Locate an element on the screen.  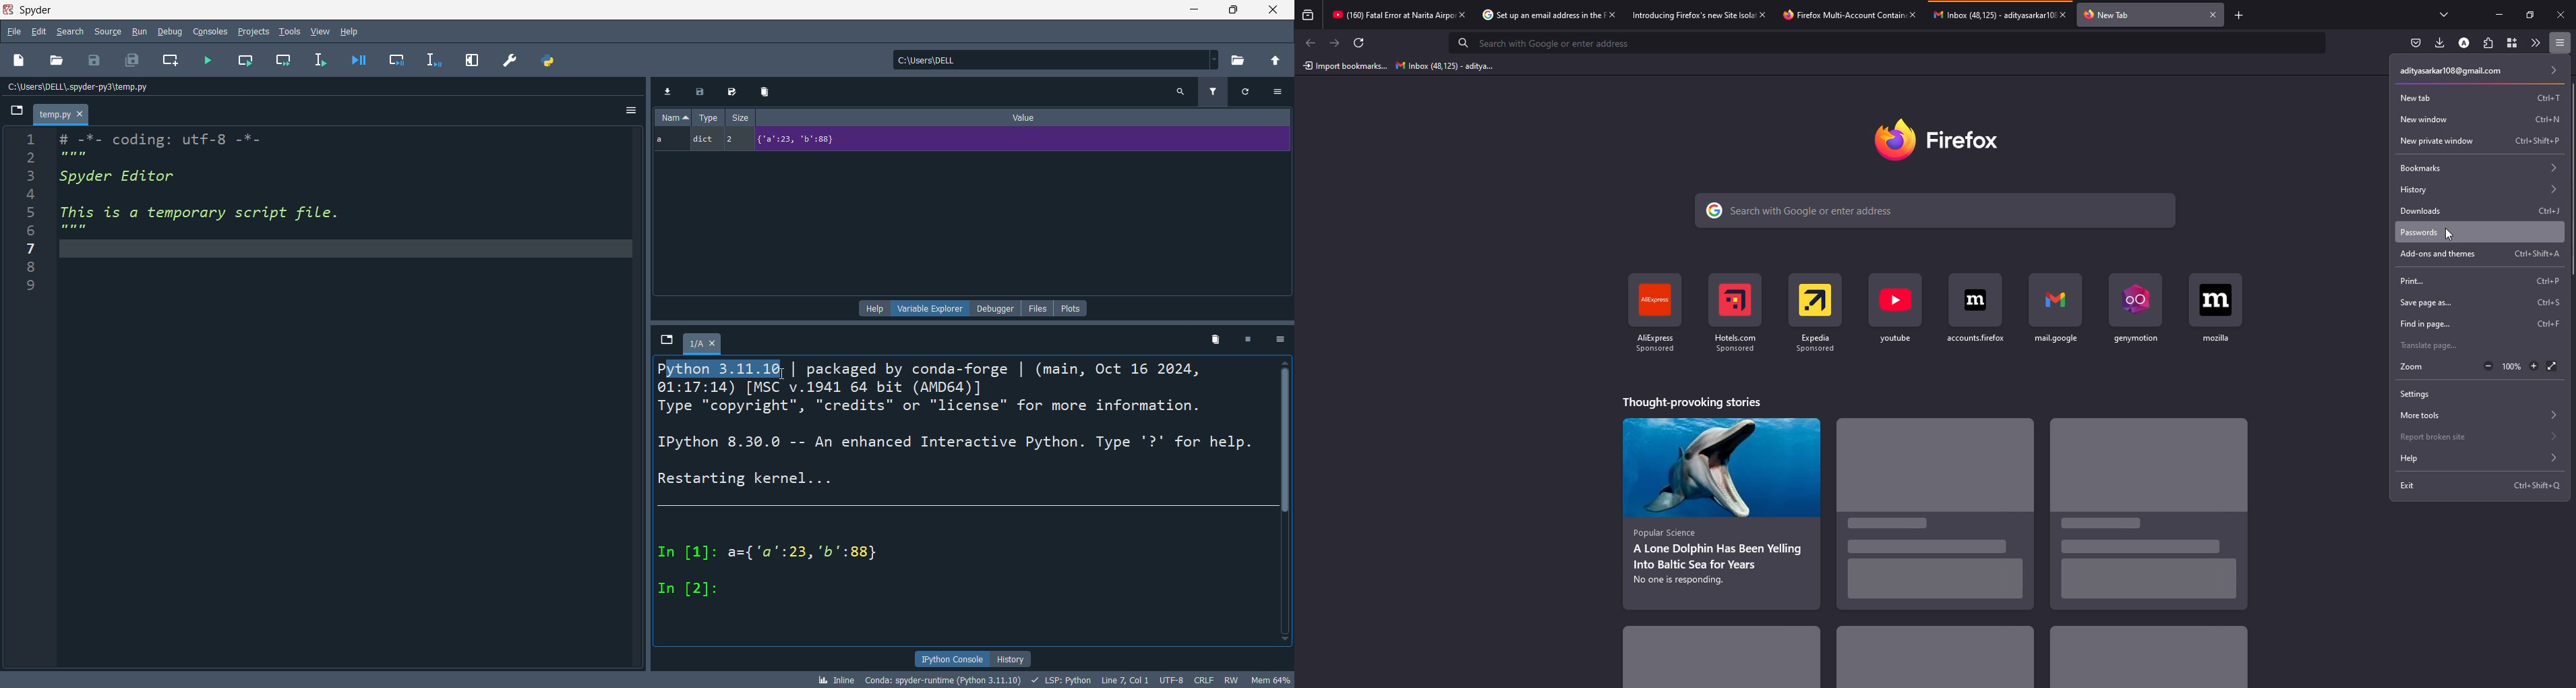
scroll bar is located at coordinates (1286, 506).